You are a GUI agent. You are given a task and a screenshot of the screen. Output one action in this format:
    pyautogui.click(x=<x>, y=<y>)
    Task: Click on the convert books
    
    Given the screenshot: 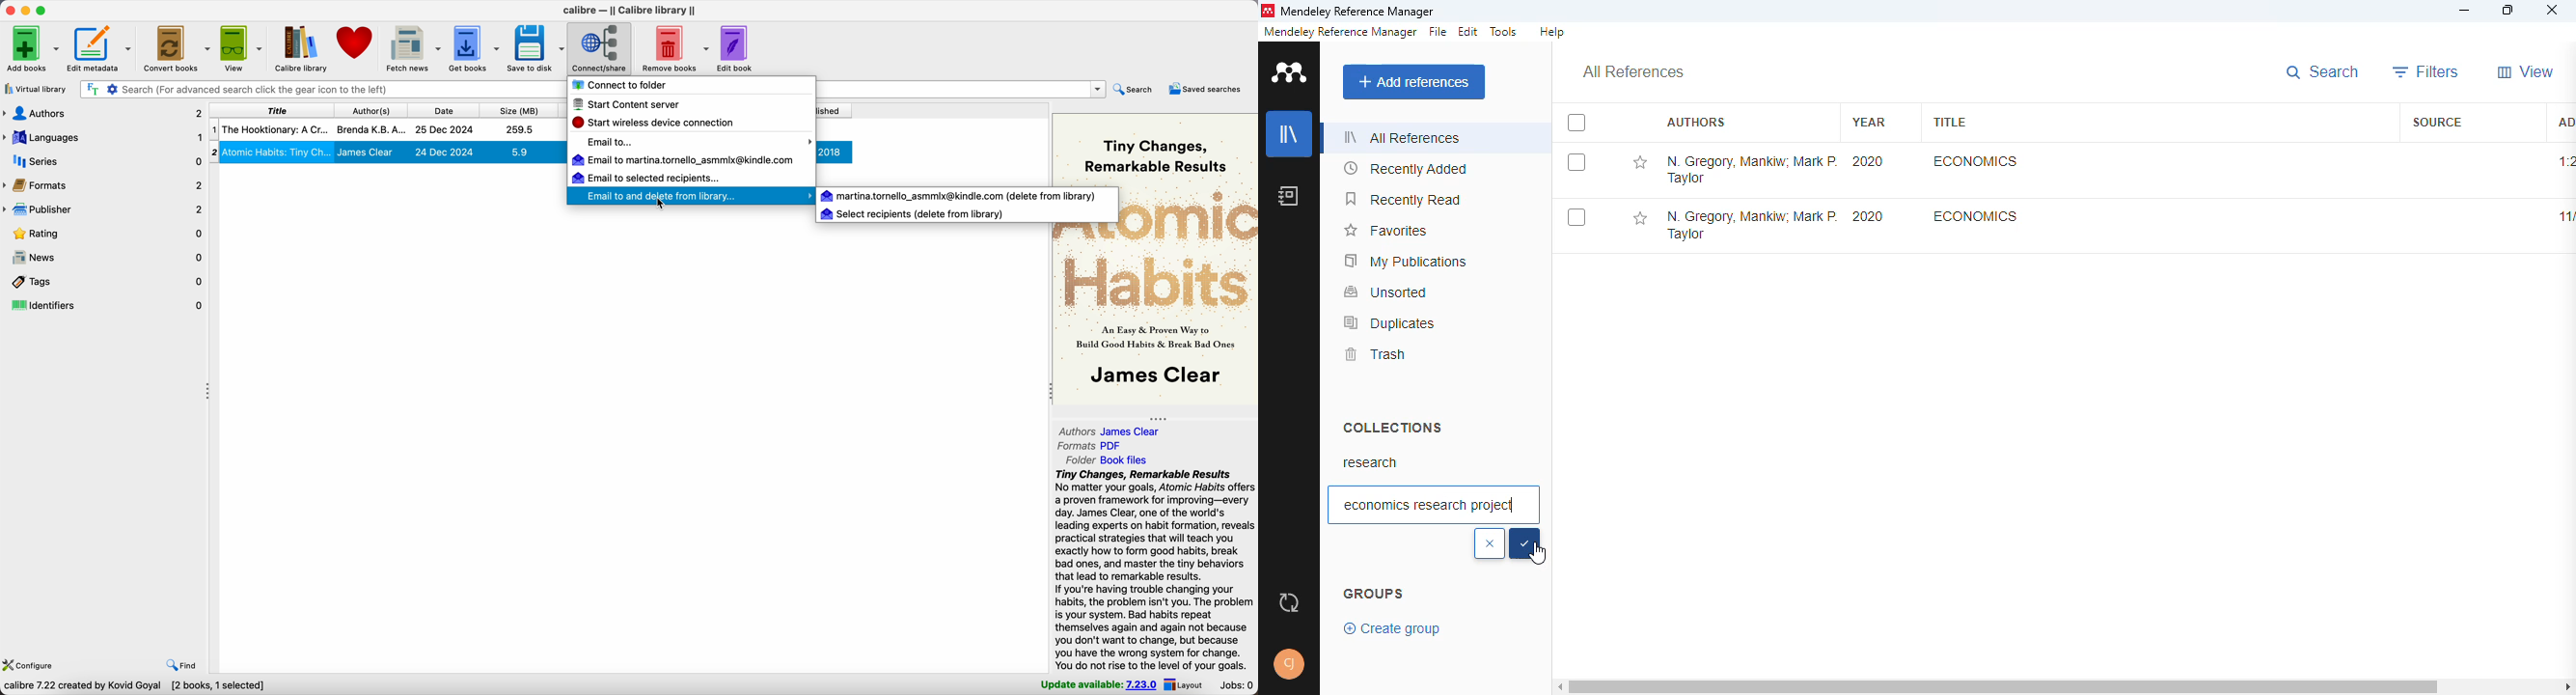 What is the action you would take?
    pyautogui.click(x=178, y=49)
    